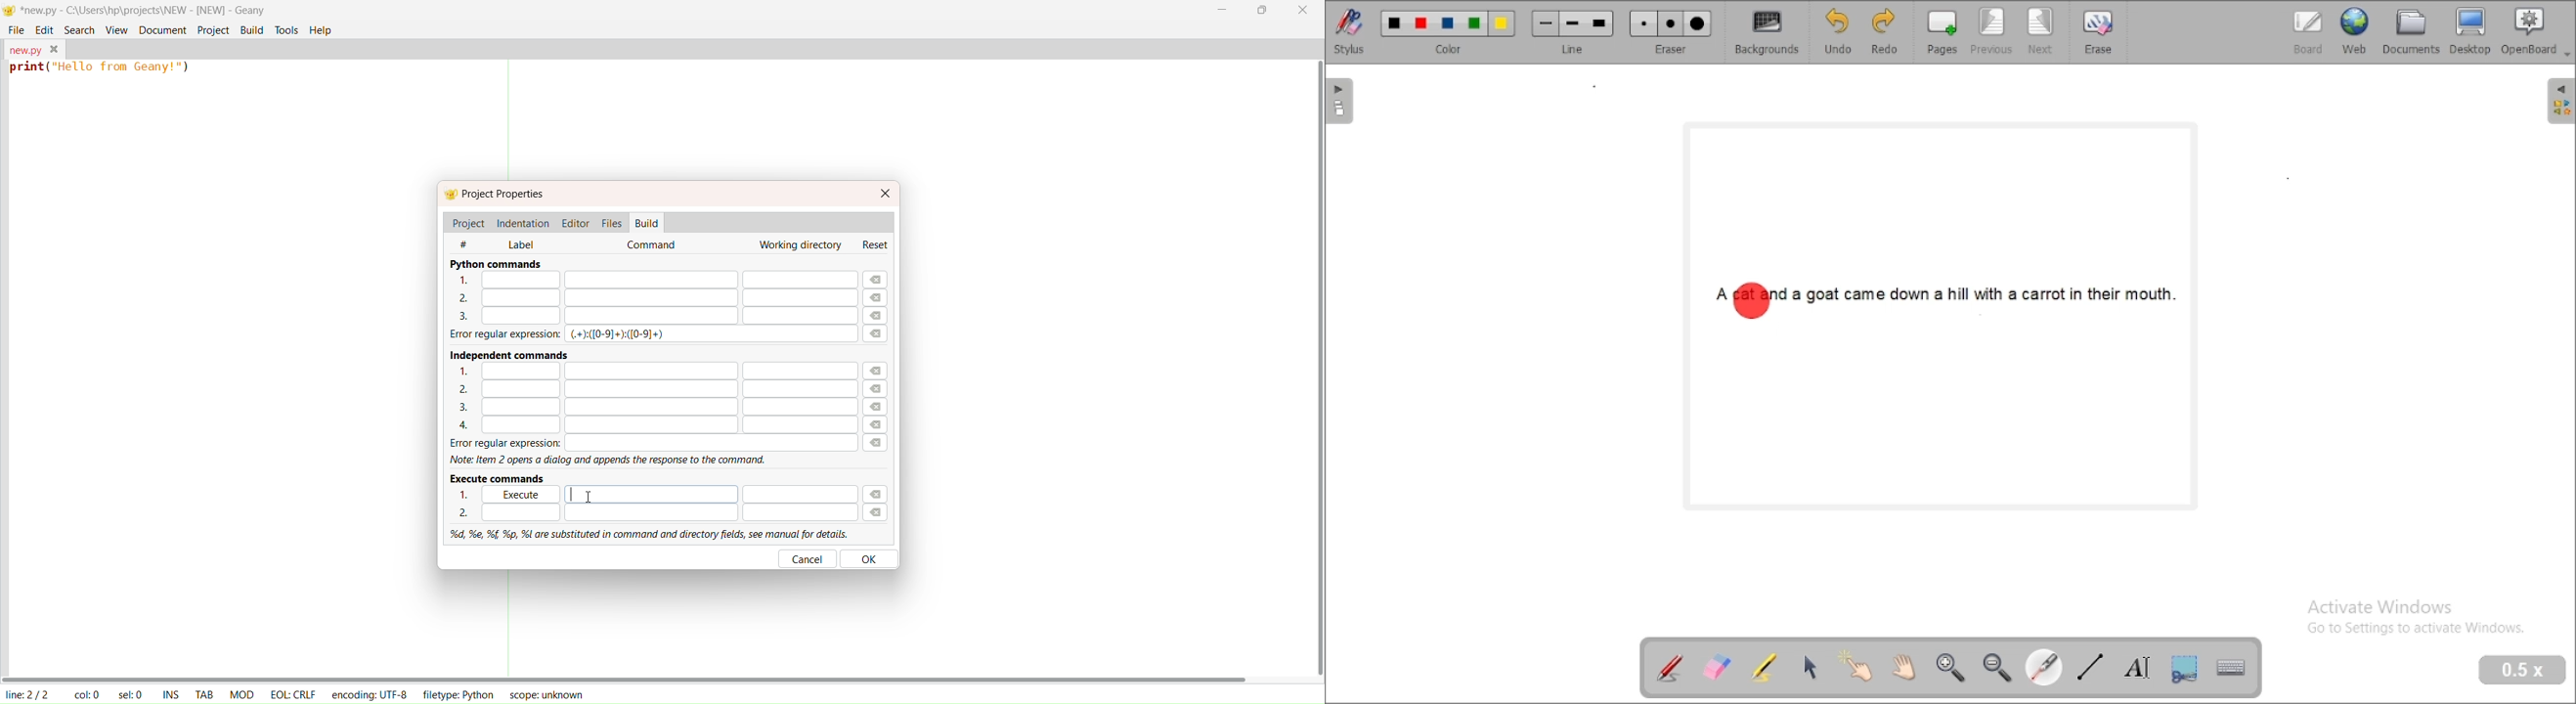  I want to click on #, so click(472, 243).